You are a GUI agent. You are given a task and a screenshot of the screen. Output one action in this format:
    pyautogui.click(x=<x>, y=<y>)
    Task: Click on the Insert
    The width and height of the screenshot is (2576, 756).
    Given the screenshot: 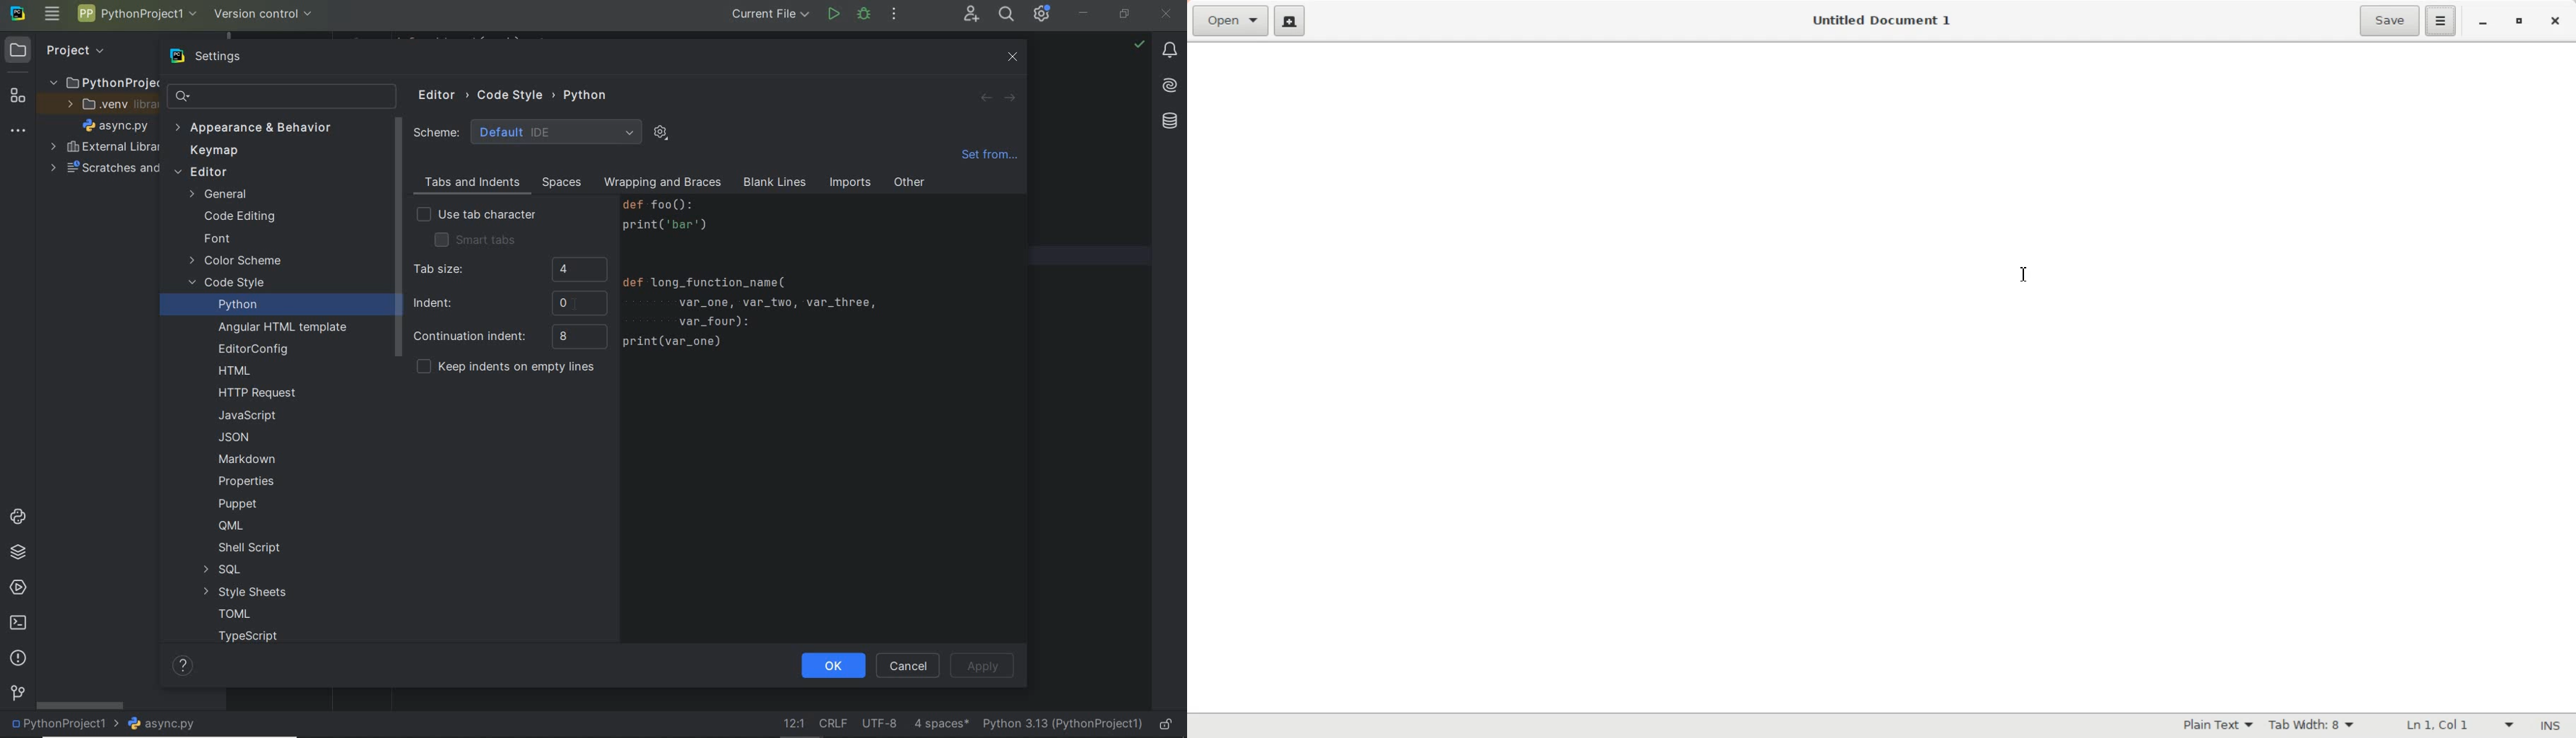 What is the action you would take?
    pyautogui.click(x=2546, y=726)
    